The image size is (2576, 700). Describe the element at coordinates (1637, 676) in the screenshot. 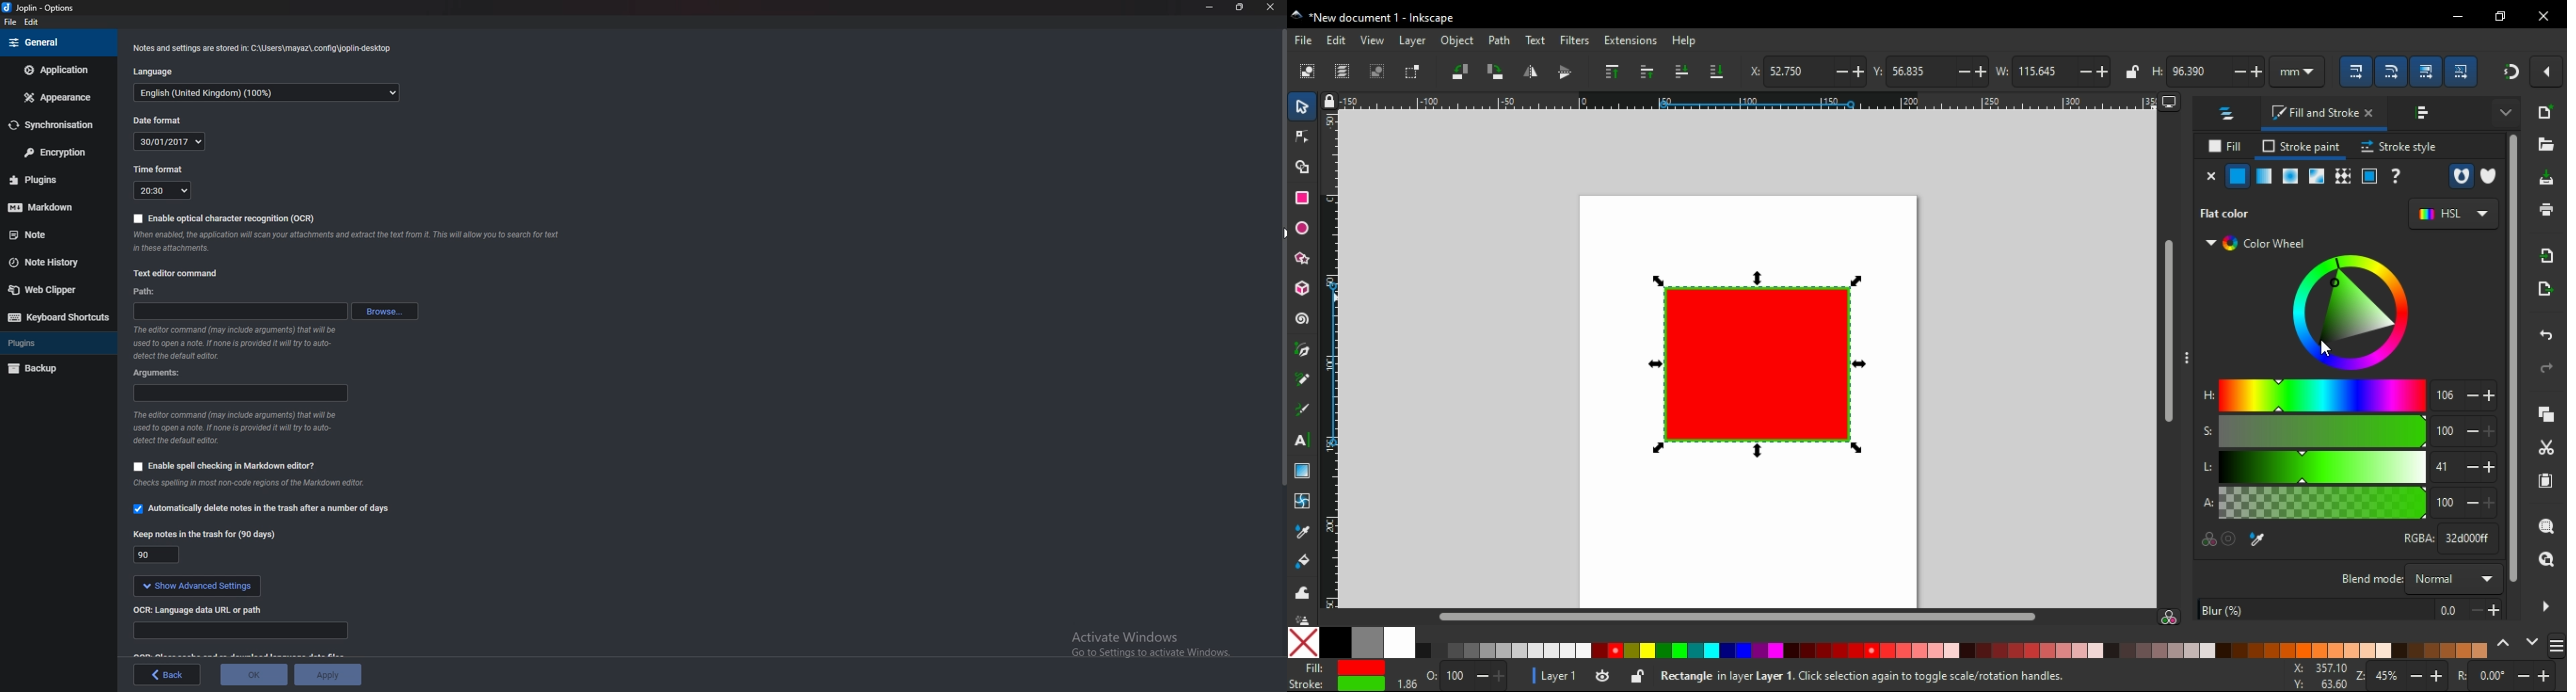

I see `lock` at that location.